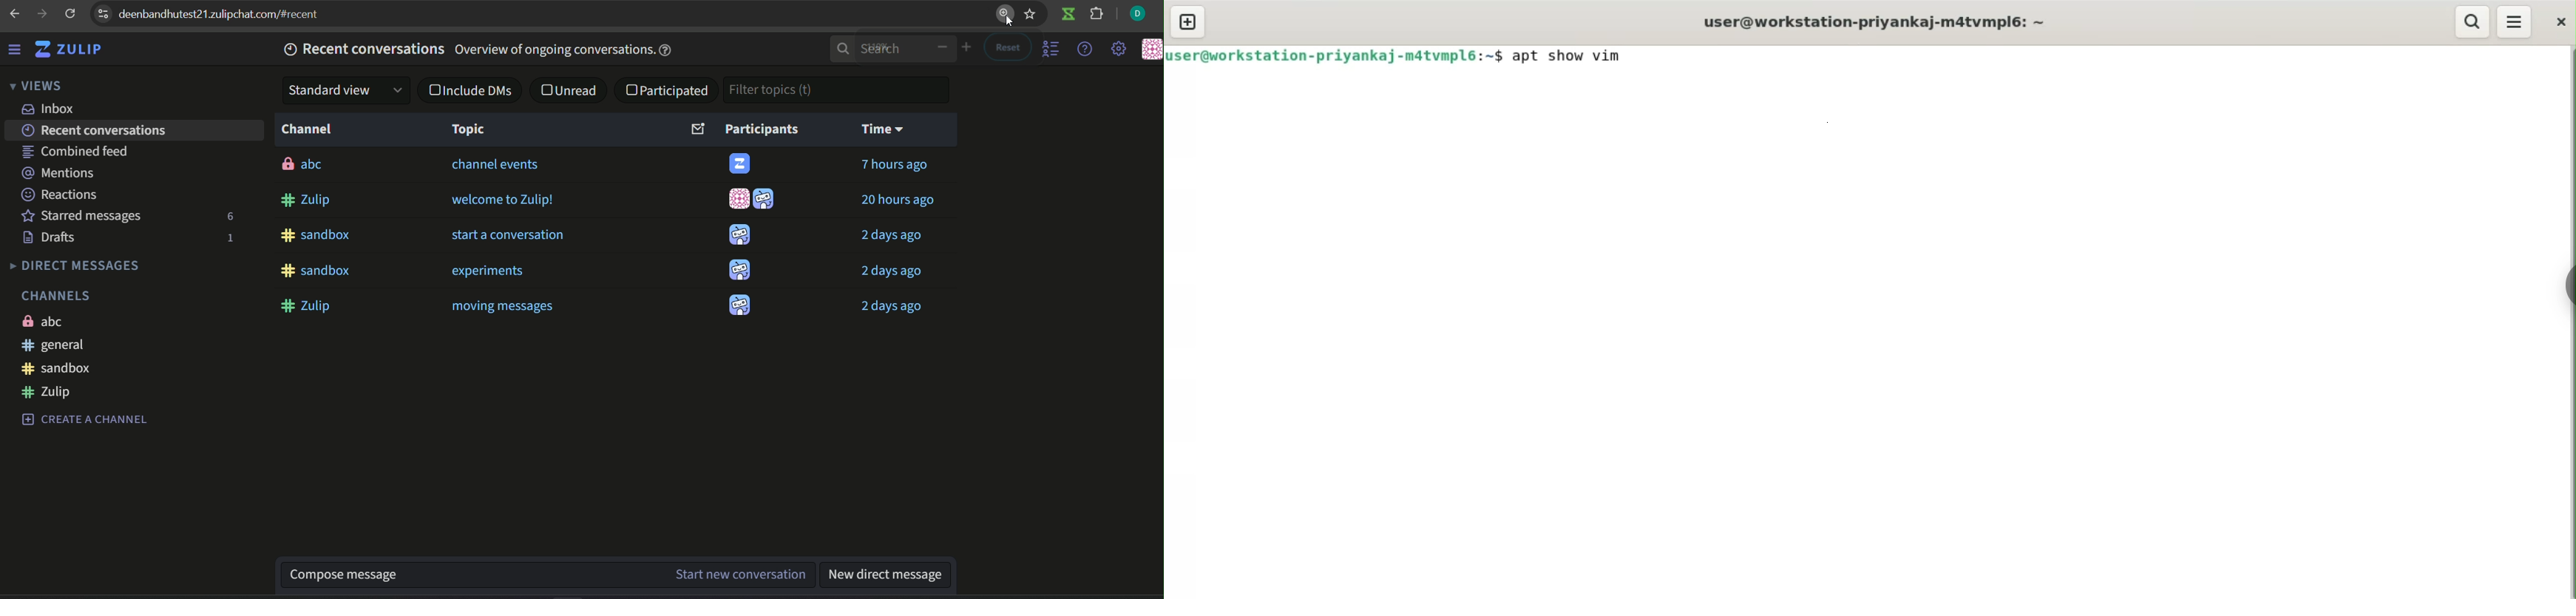 This screenshot has width=2576, height=616. I want to click on user@workstation-priyankaj-m4tvmpl6:-, so click(1872, 21).